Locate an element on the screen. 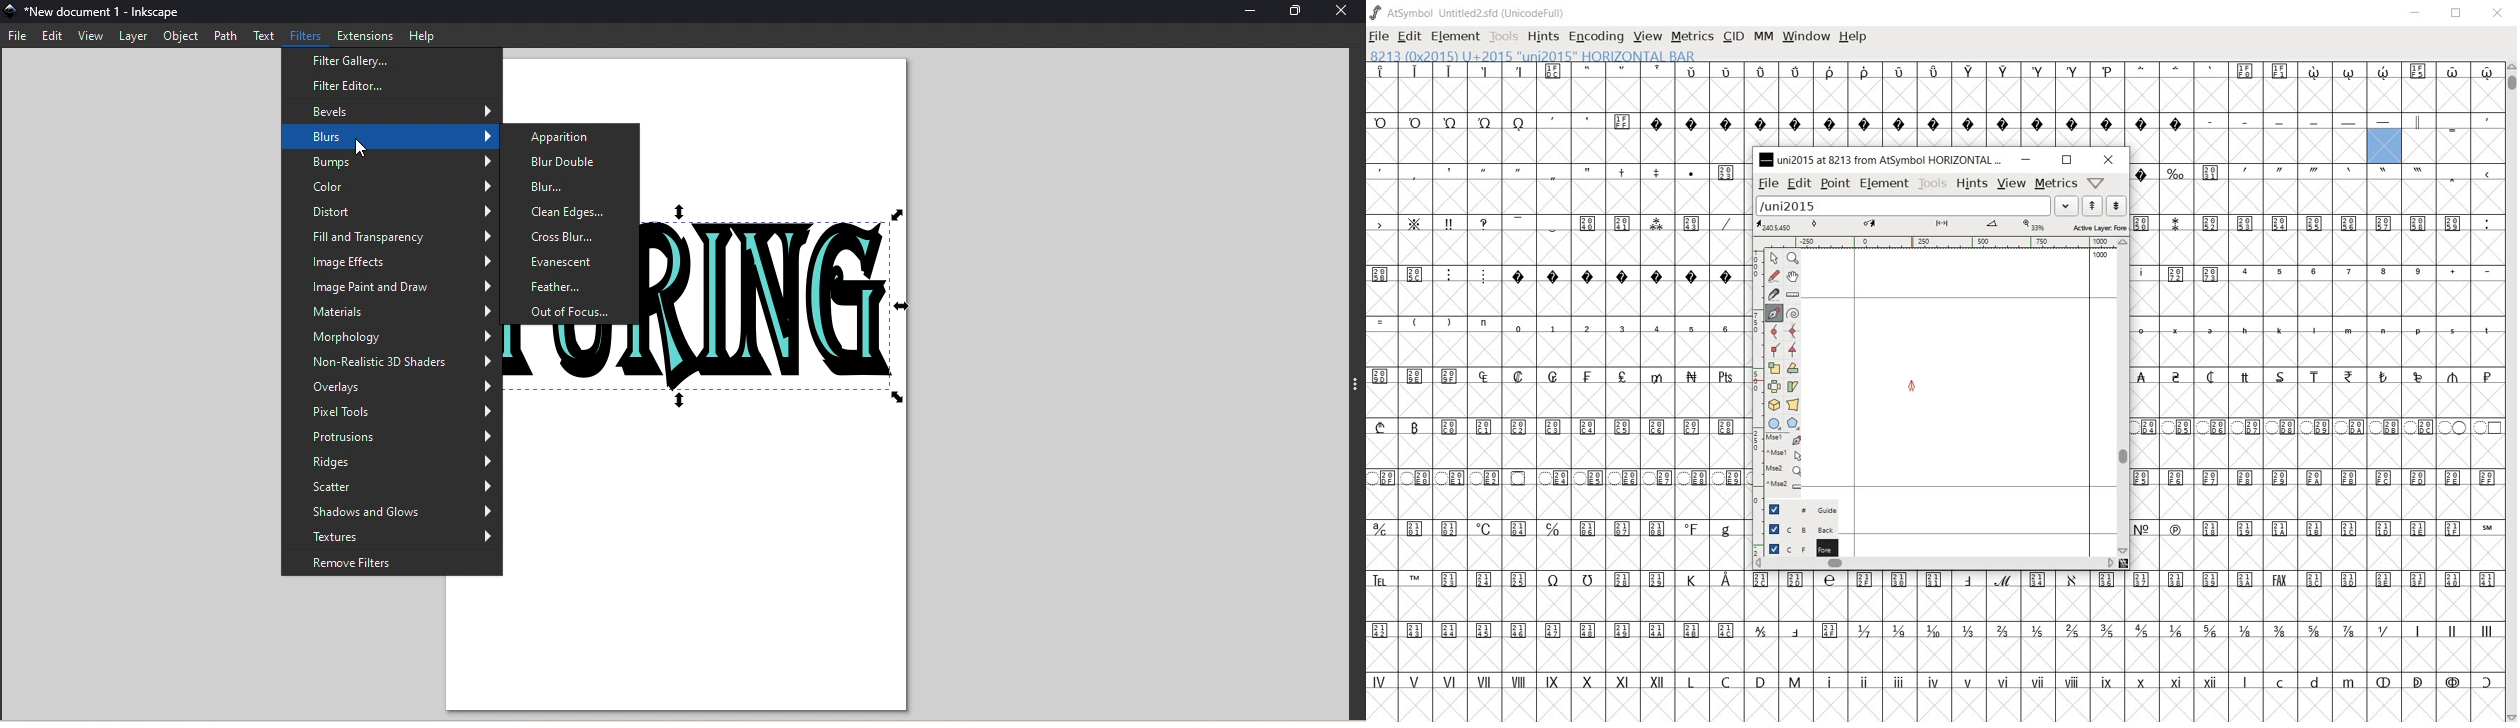 This screenshot has width=2520, height=728. Guide is located at coordinates (1794, 509).